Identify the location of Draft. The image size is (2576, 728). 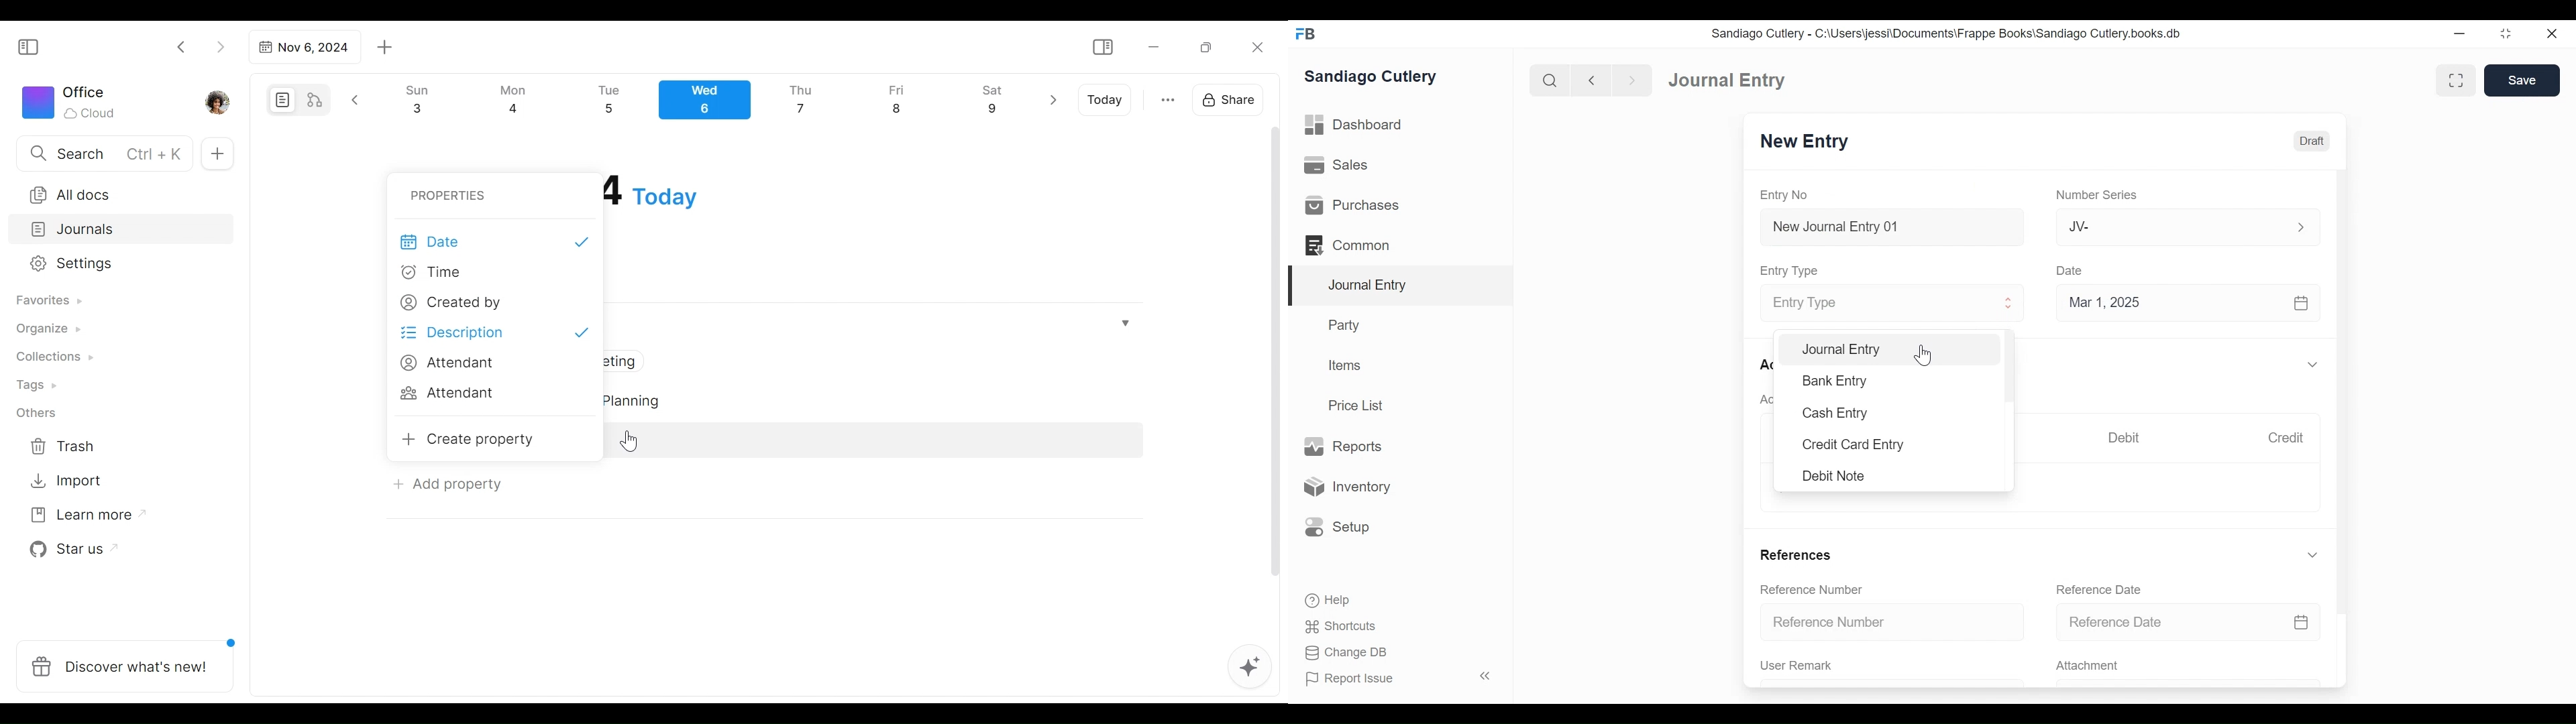
(2310, 141).